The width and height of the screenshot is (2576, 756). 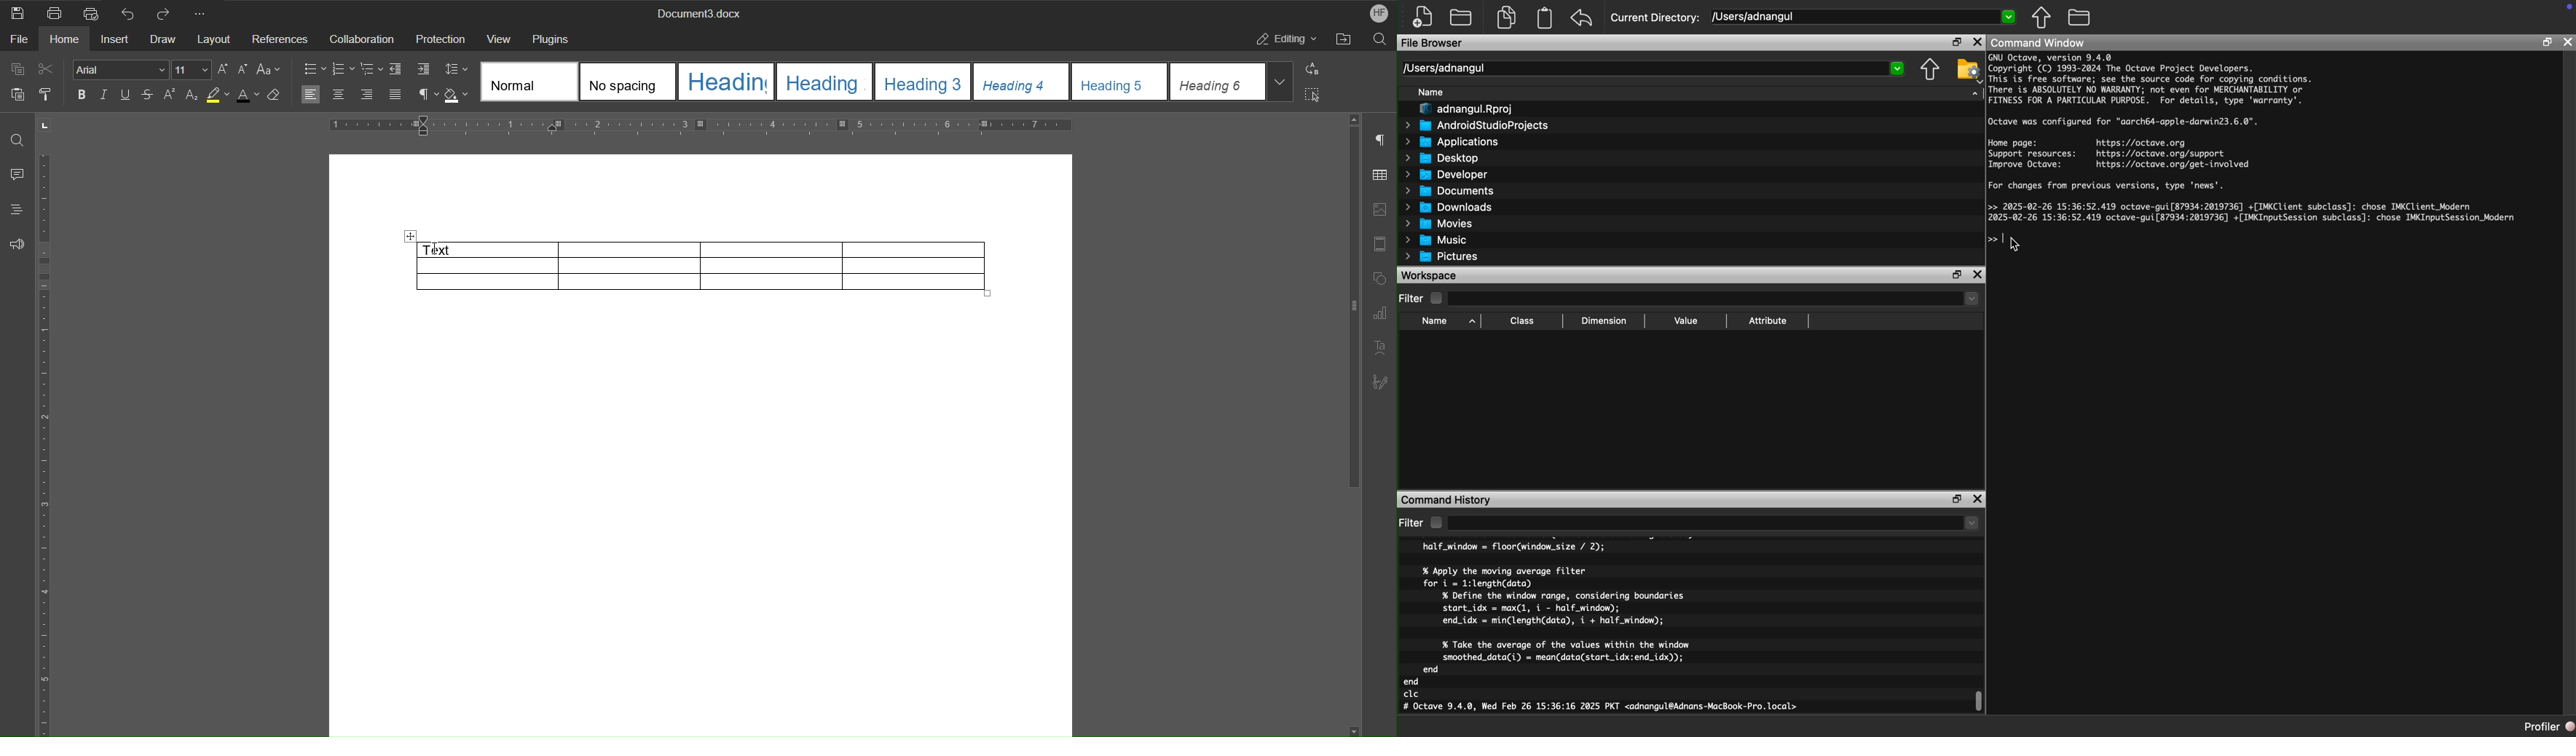 I want to click on Draw, so click(x=164, y=39).